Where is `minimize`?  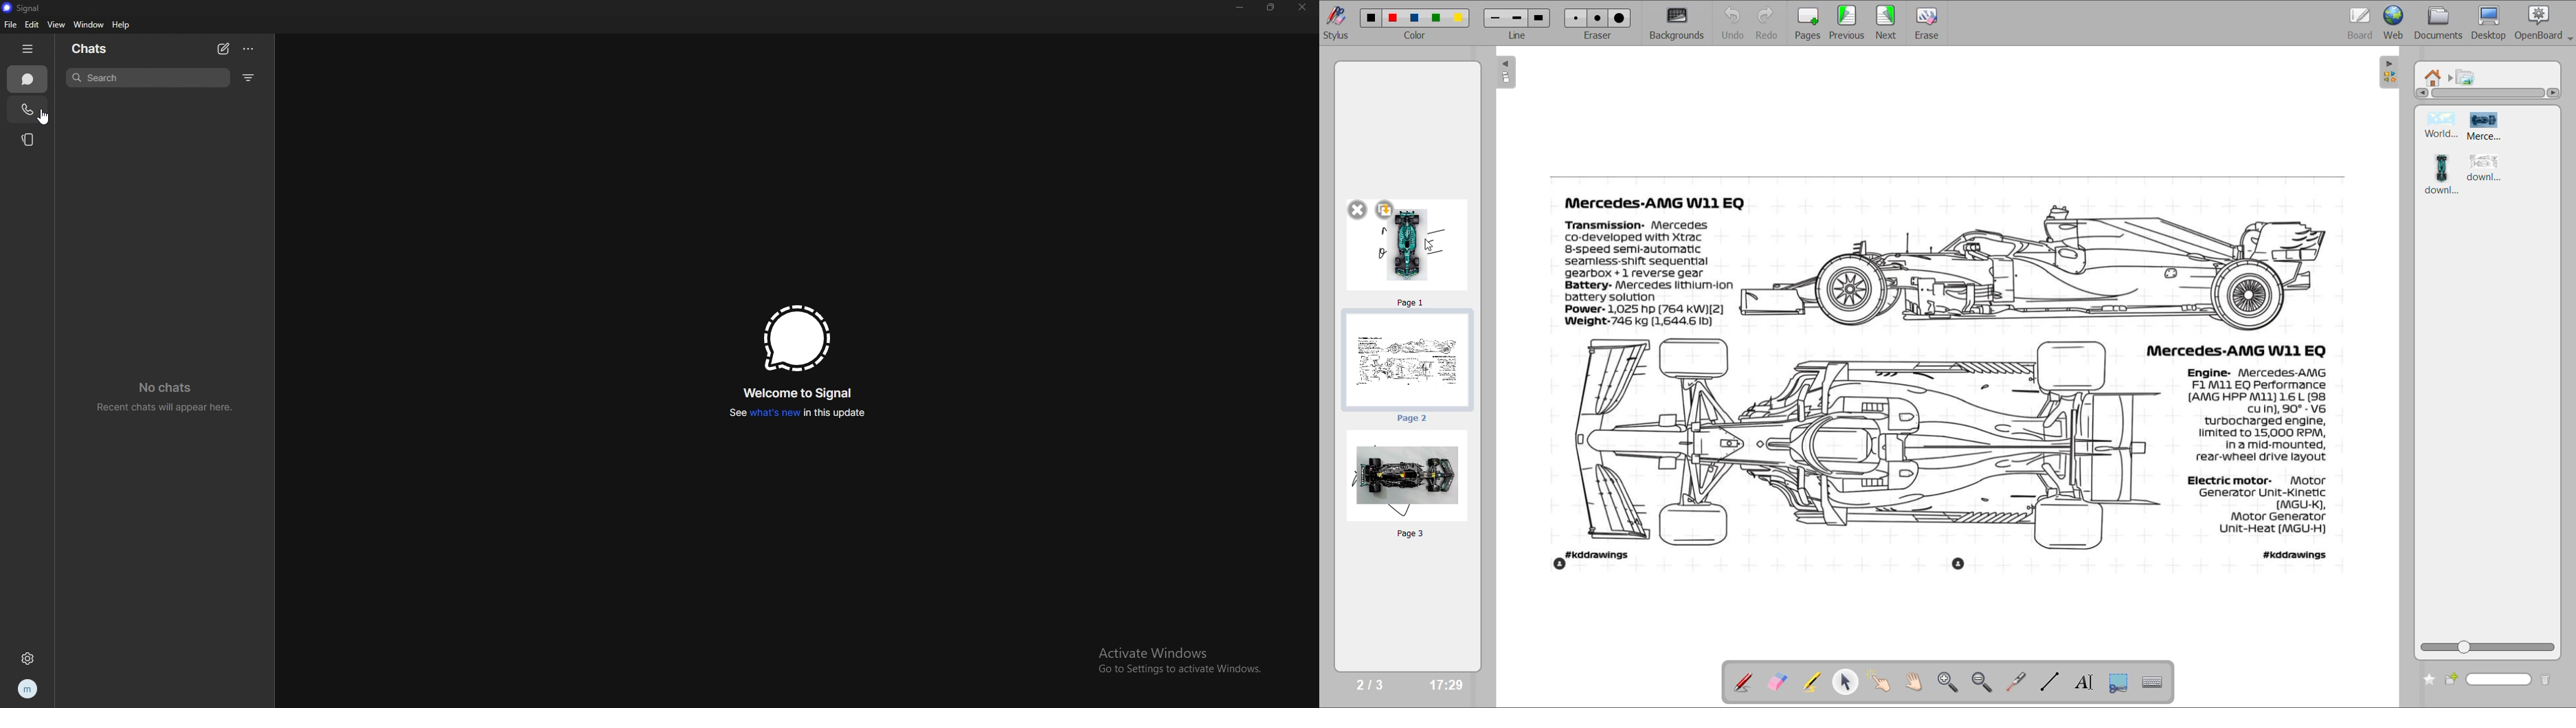
minimize is located at coordinates (1240, 8).